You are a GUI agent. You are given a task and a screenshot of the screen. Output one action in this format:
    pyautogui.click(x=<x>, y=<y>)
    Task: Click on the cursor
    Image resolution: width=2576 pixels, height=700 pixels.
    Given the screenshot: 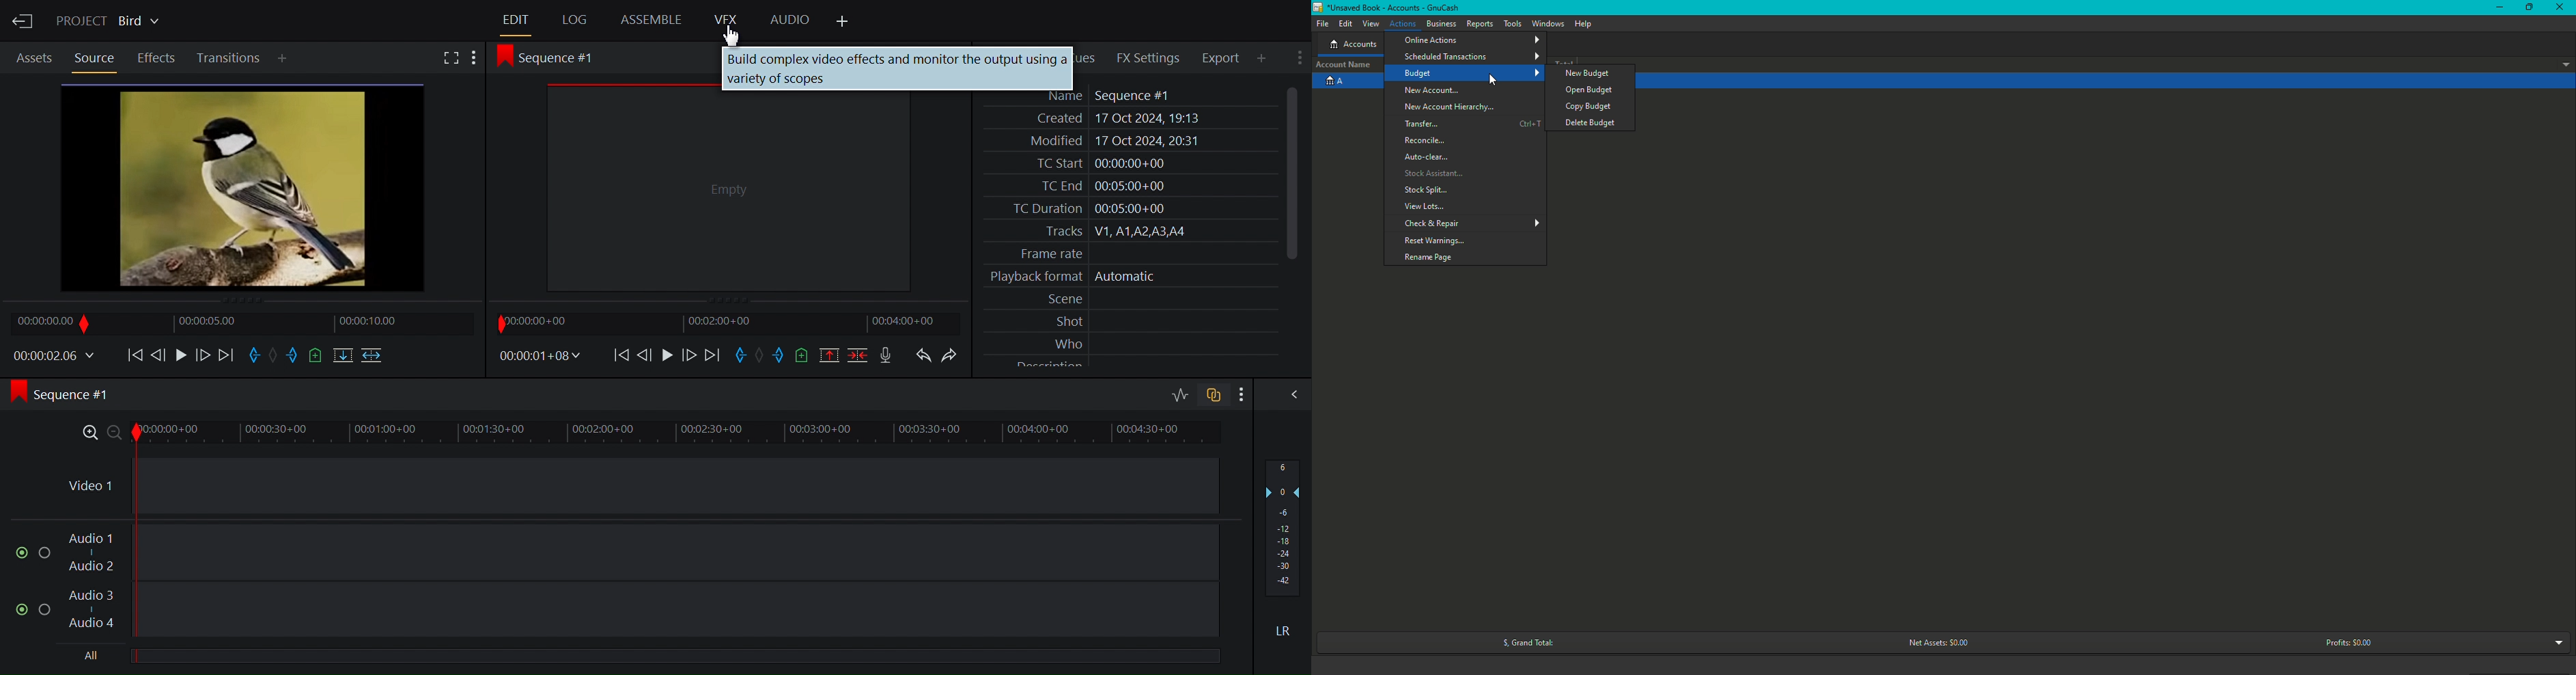 What is the action you would take?
    pyautogui.click(x=1494, y=82)
    